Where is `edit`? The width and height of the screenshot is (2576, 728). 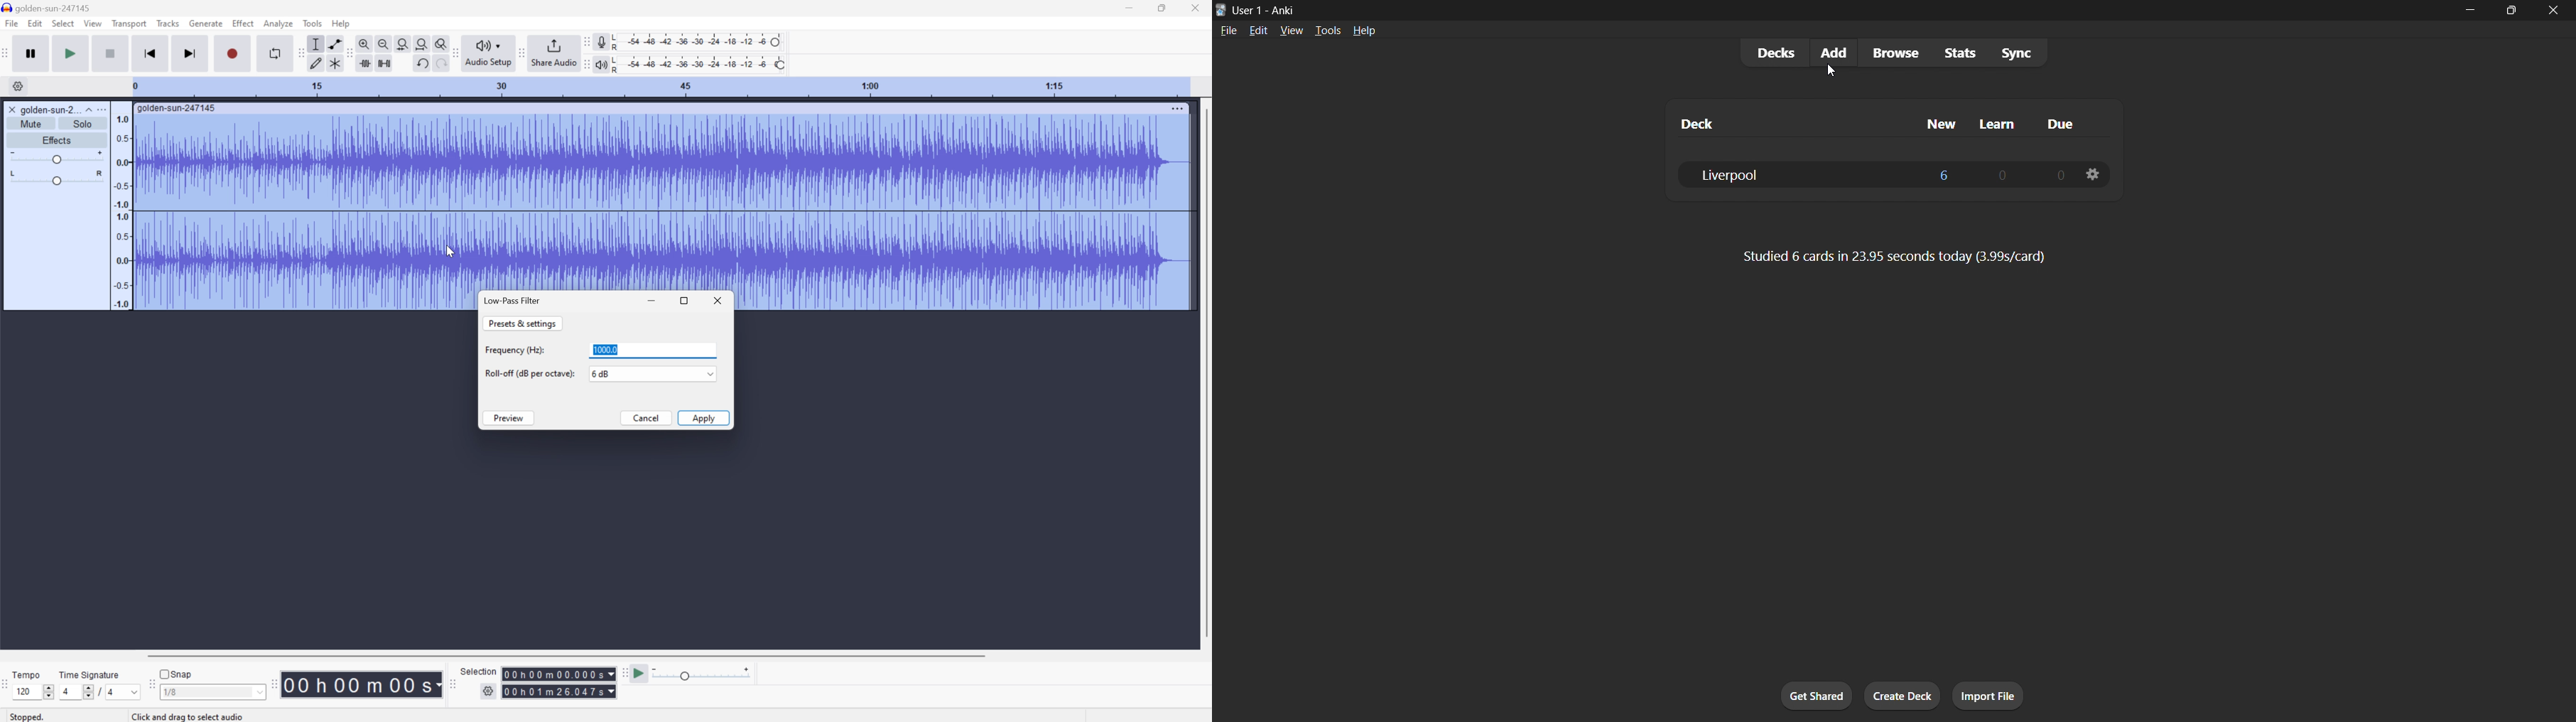 edit is located at coordinates (1259, 30).